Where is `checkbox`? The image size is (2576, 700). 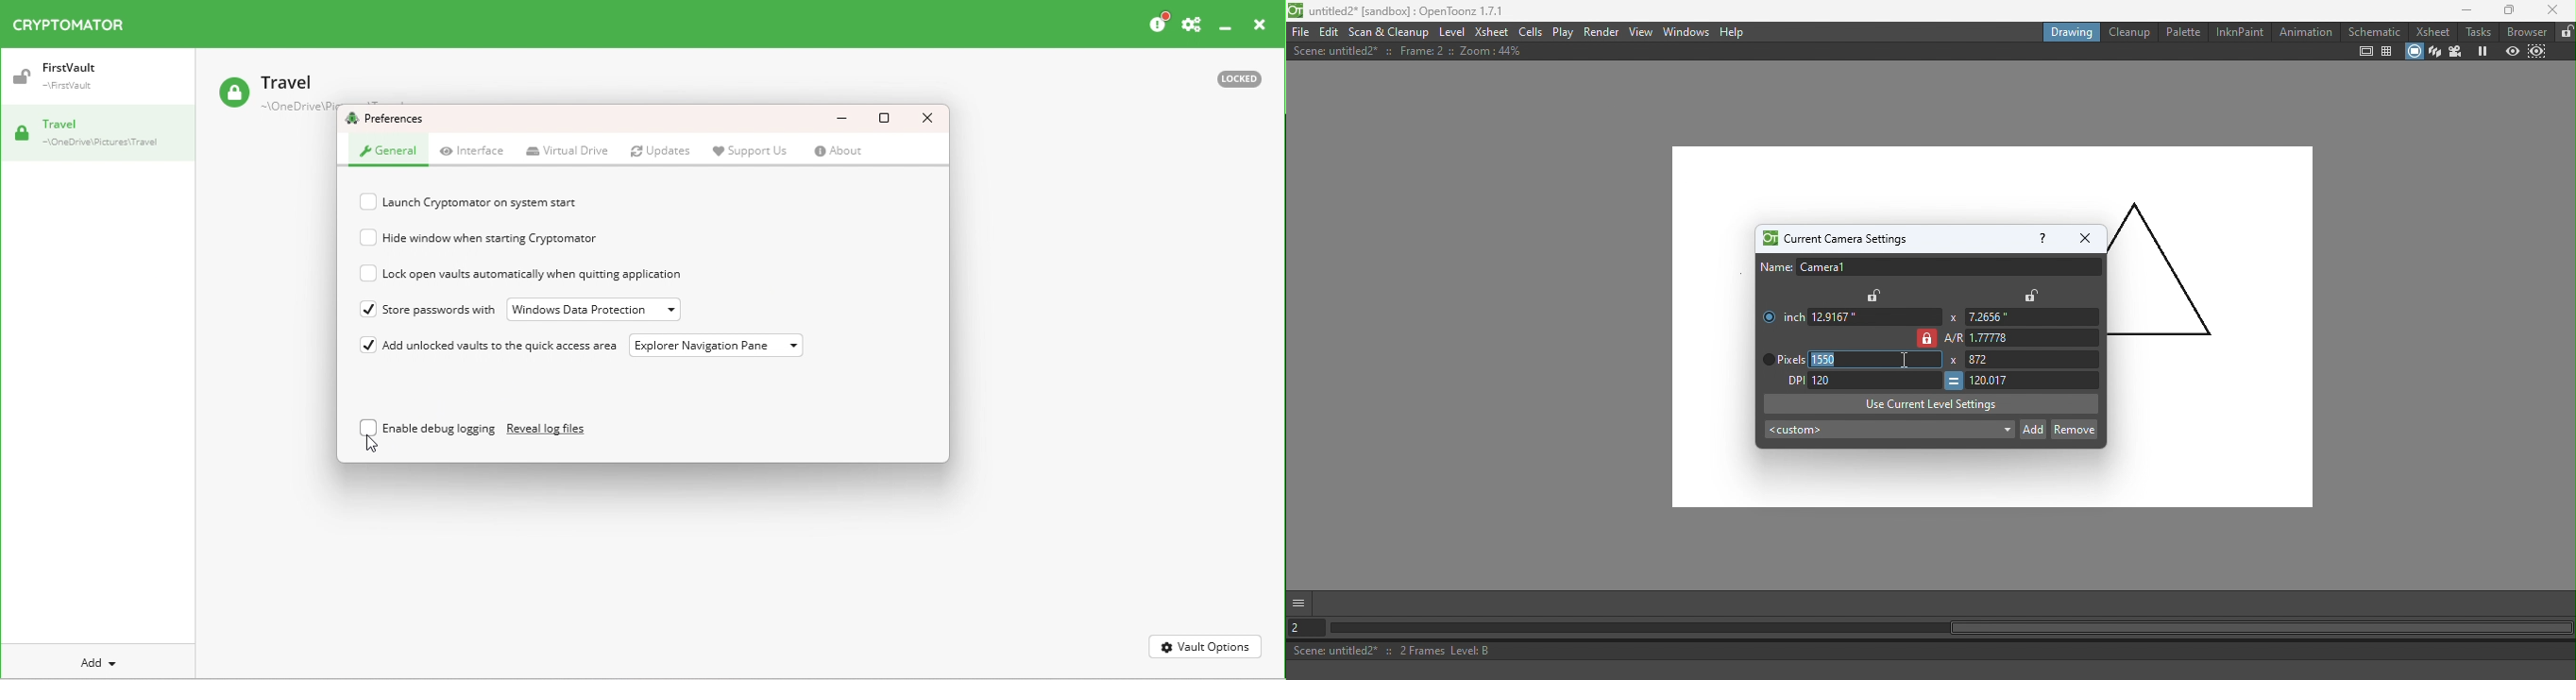 checkbox is located at coordinates (370, 348).